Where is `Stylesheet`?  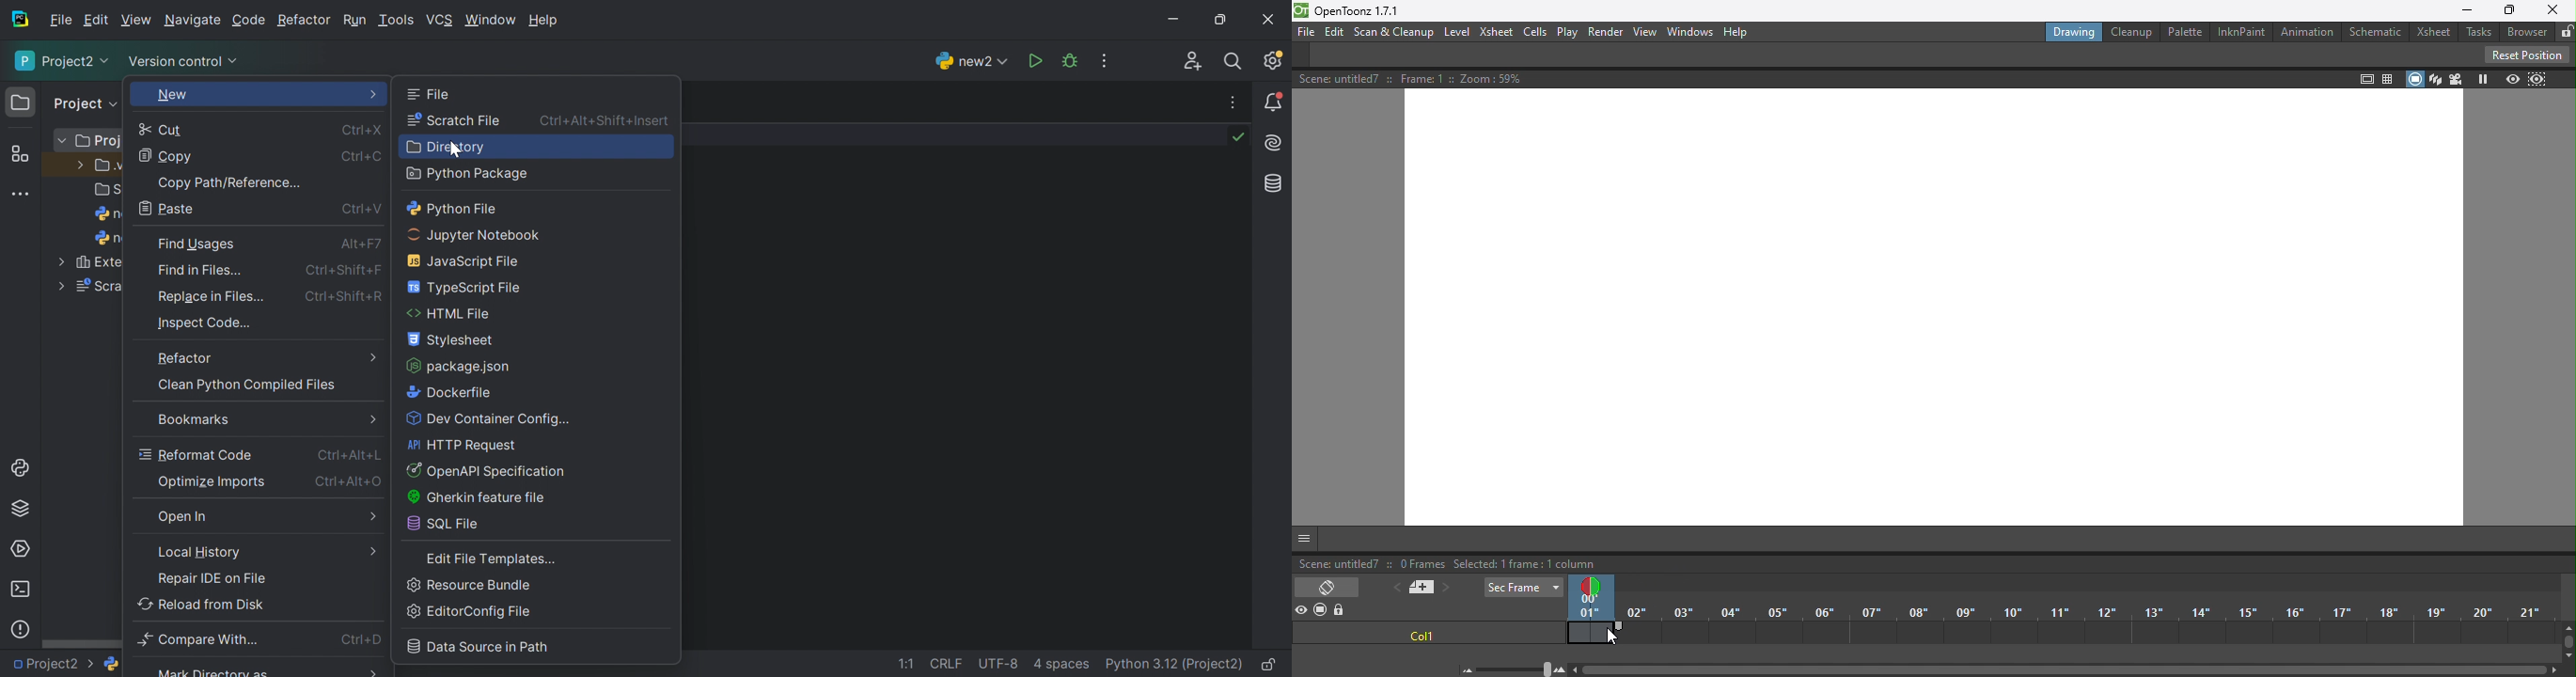 Stylesheet is located at coordinates (452, 341).